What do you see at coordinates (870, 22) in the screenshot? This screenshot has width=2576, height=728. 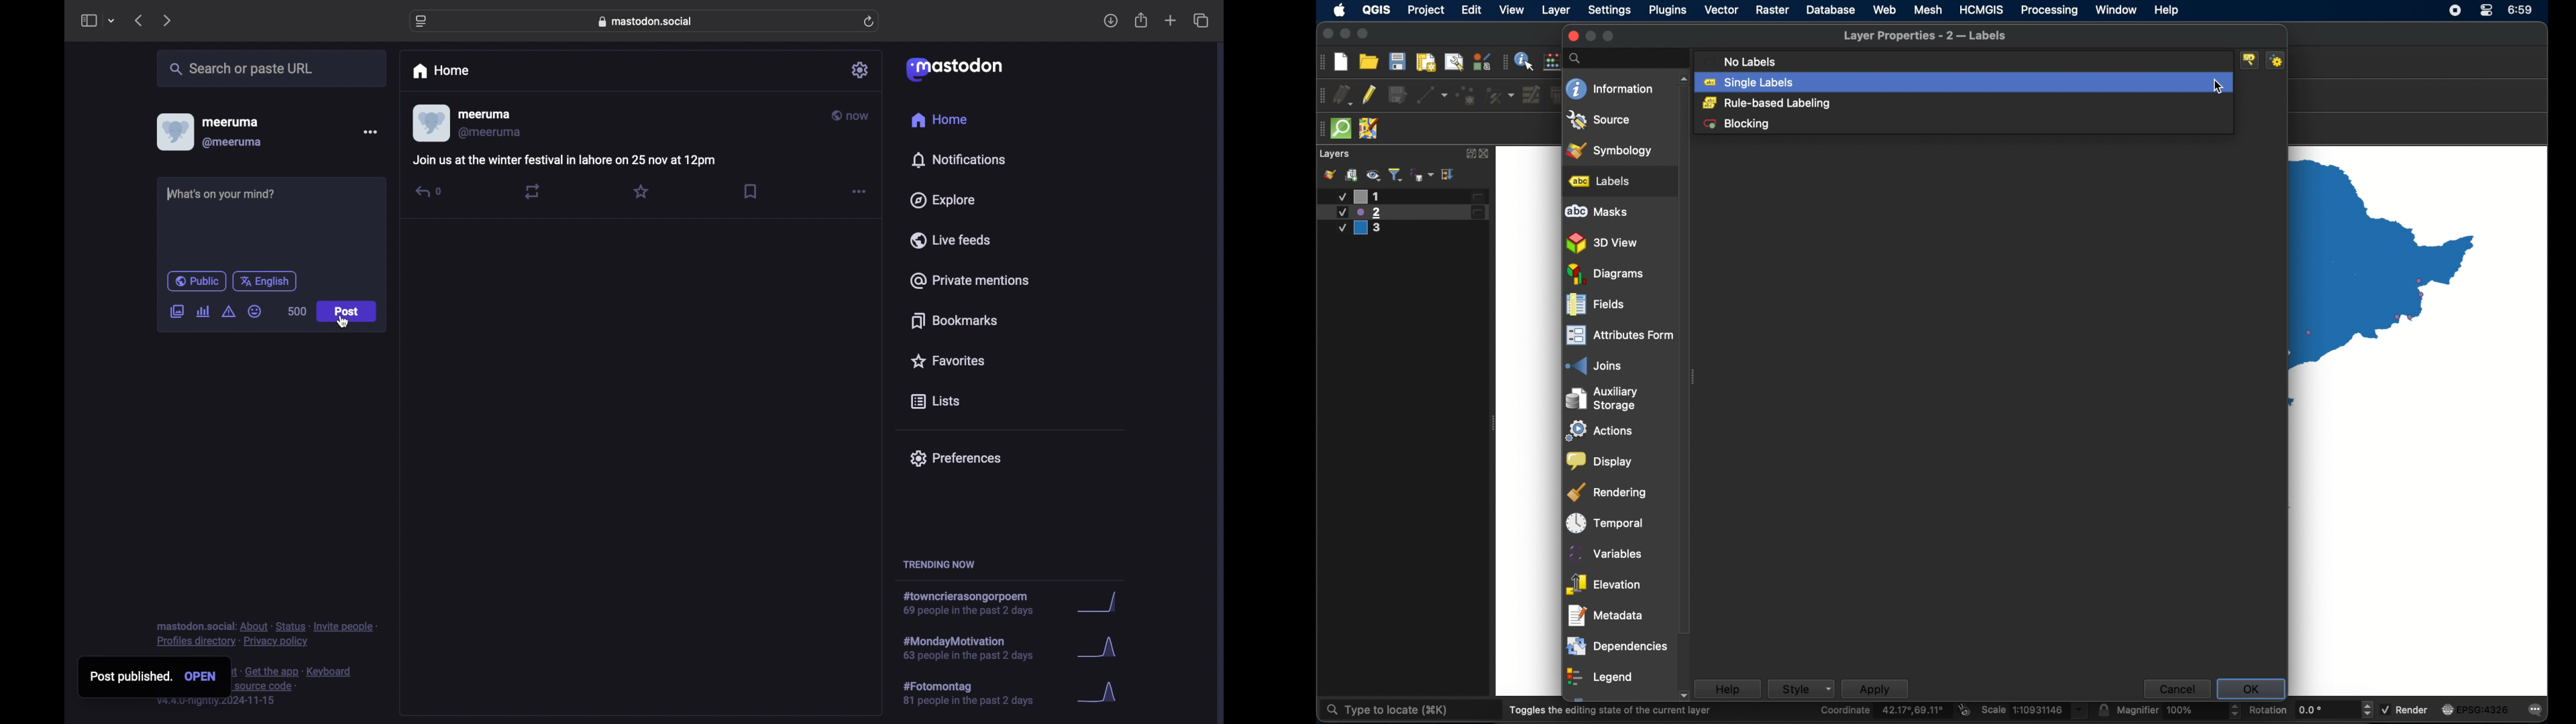 I see `refresh` at bounding box center [870, 22].